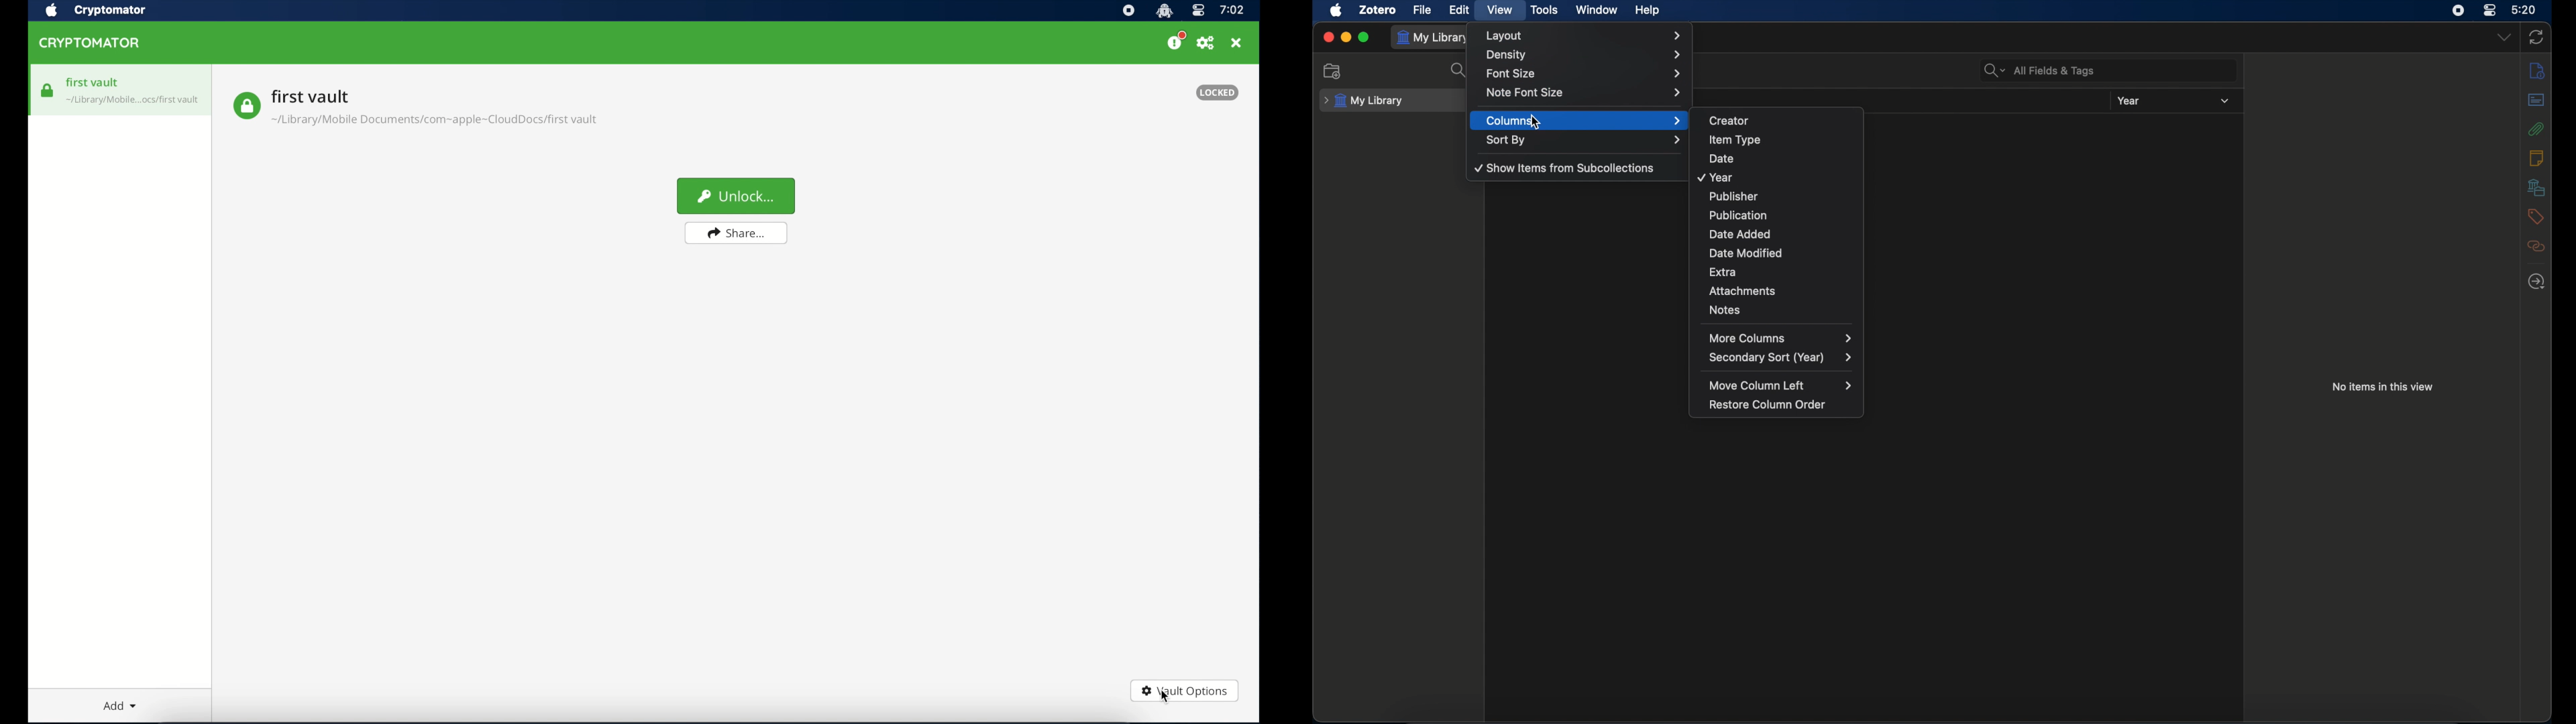 This screenshot has height=728, width=2576. Describe the element at coordinates (1583, 55) in the screenshot. I see `density` at that location.